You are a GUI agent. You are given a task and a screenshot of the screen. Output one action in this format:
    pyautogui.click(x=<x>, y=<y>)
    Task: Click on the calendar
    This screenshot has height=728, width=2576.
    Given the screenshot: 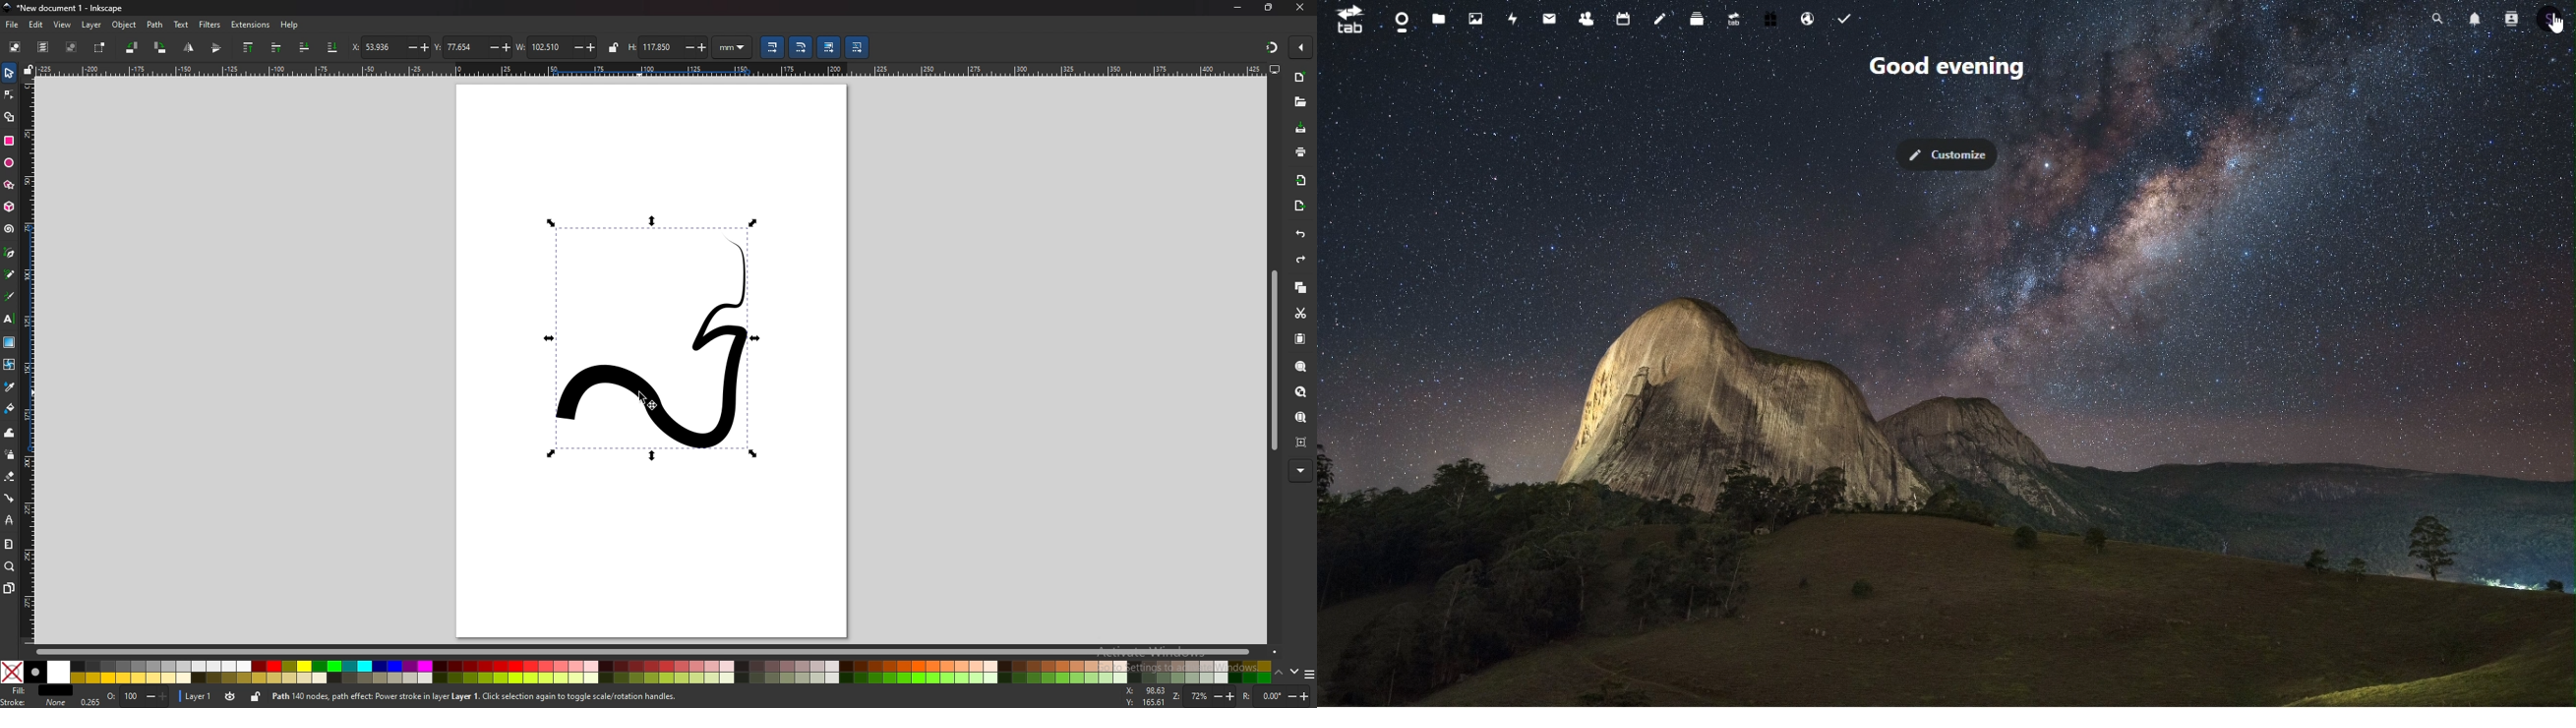 What is the action you would take?
    pyautogui.click(x=1626, y=17)
    